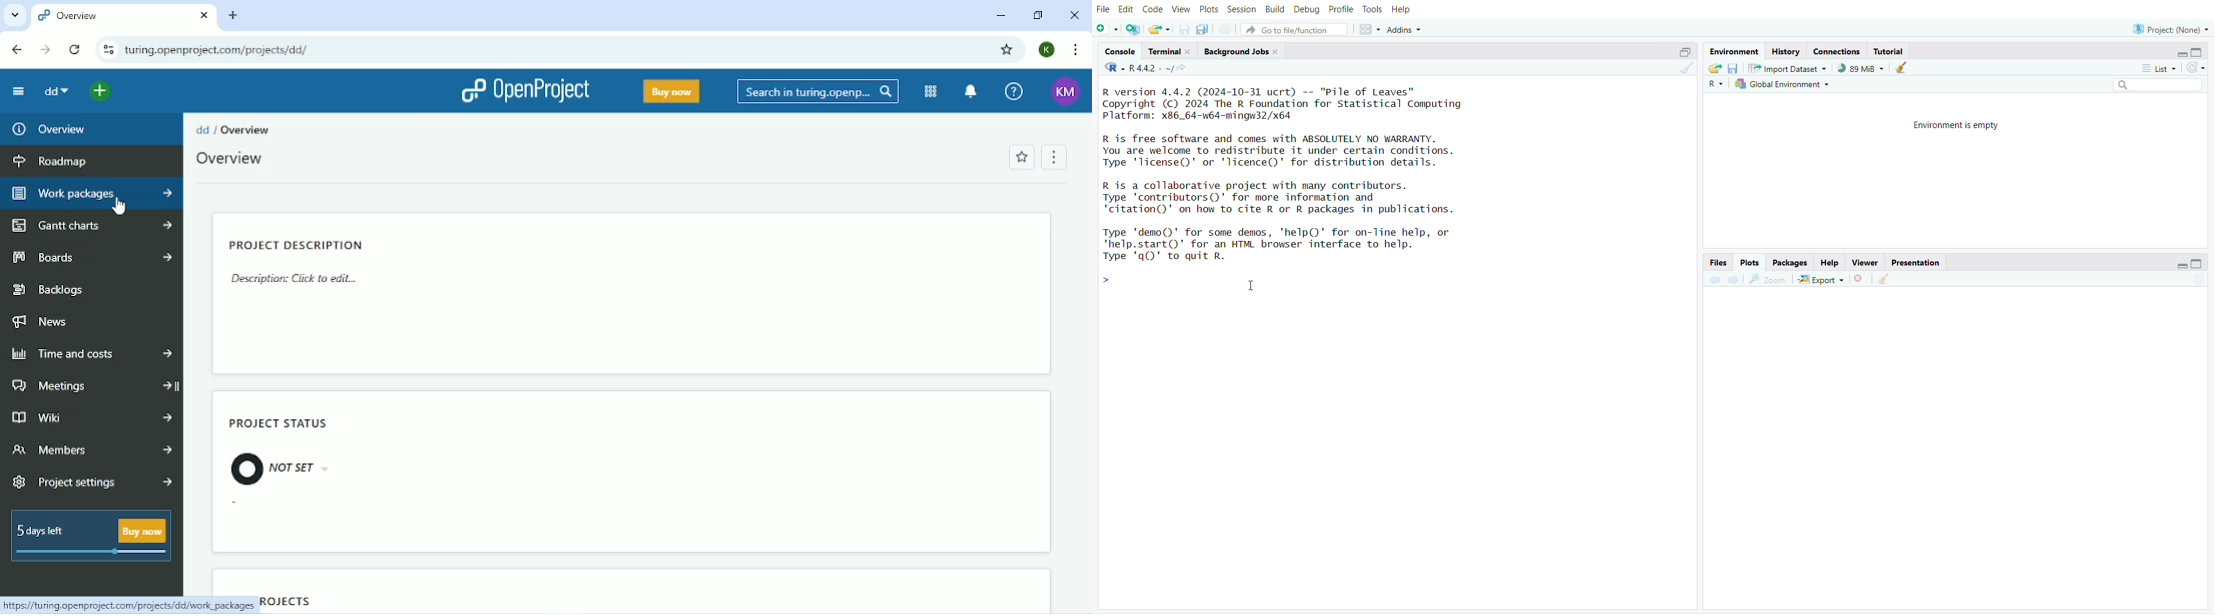 This screenshot has width=2240, height=616. What do you see at coordinates (1110, 281) in the screenshot?
I see `Prompt cursor` at bounding box center [1110, 281].